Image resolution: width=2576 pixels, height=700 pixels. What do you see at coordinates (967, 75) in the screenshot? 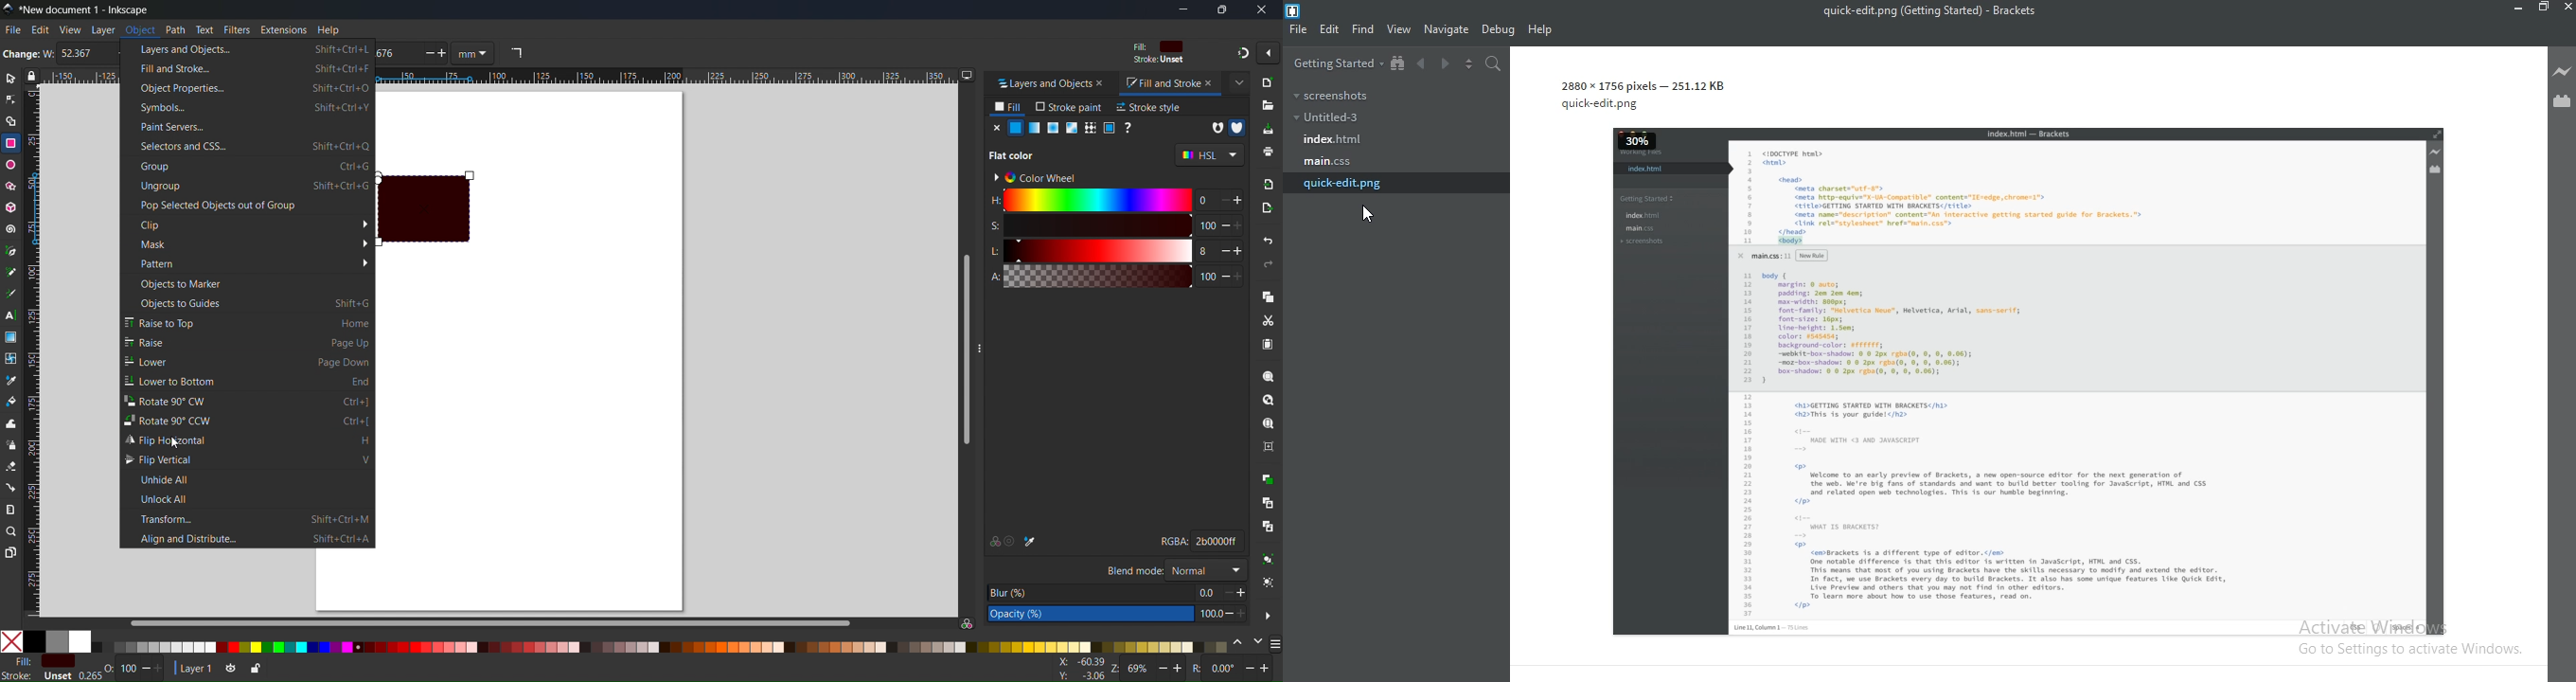
I see `Display option` at bounding box center [967, 75].